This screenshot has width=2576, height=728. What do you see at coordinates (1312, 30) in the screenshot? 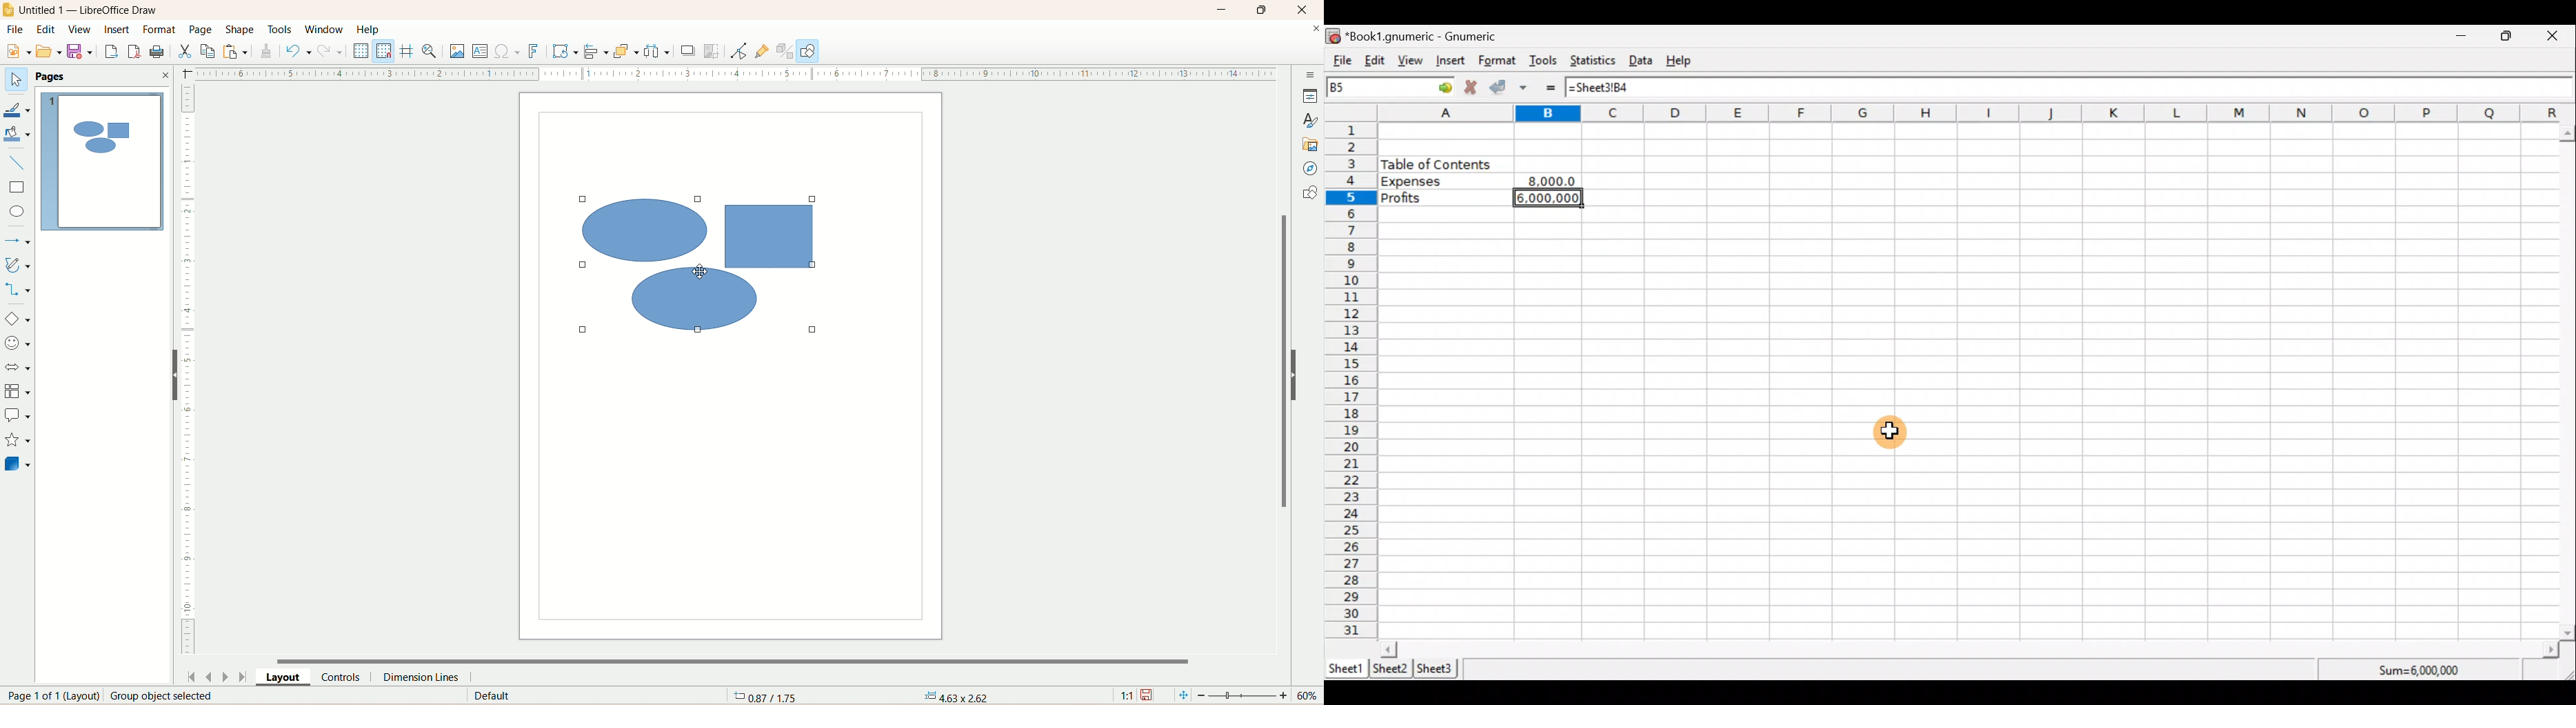
I see `close` at bounding box center [1312, 30].